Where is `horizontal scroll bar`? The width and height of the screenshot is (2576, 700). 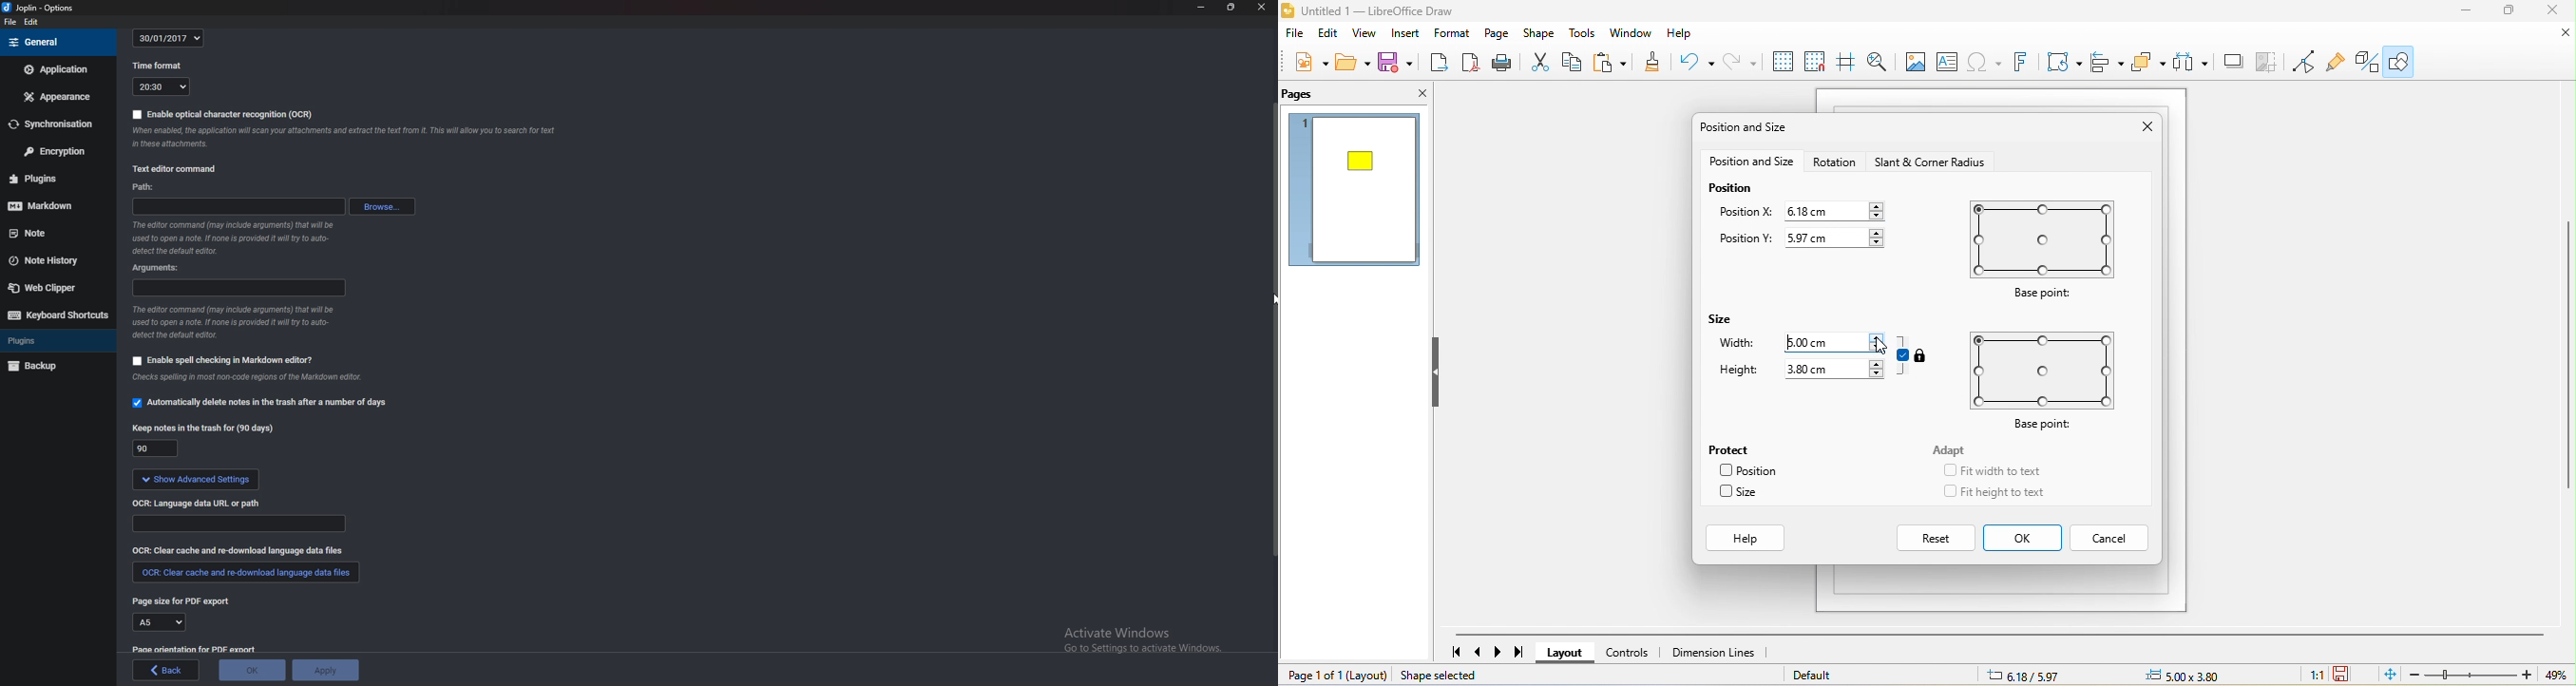 horizontal scroll bar is located at coordinates (2010, 634).